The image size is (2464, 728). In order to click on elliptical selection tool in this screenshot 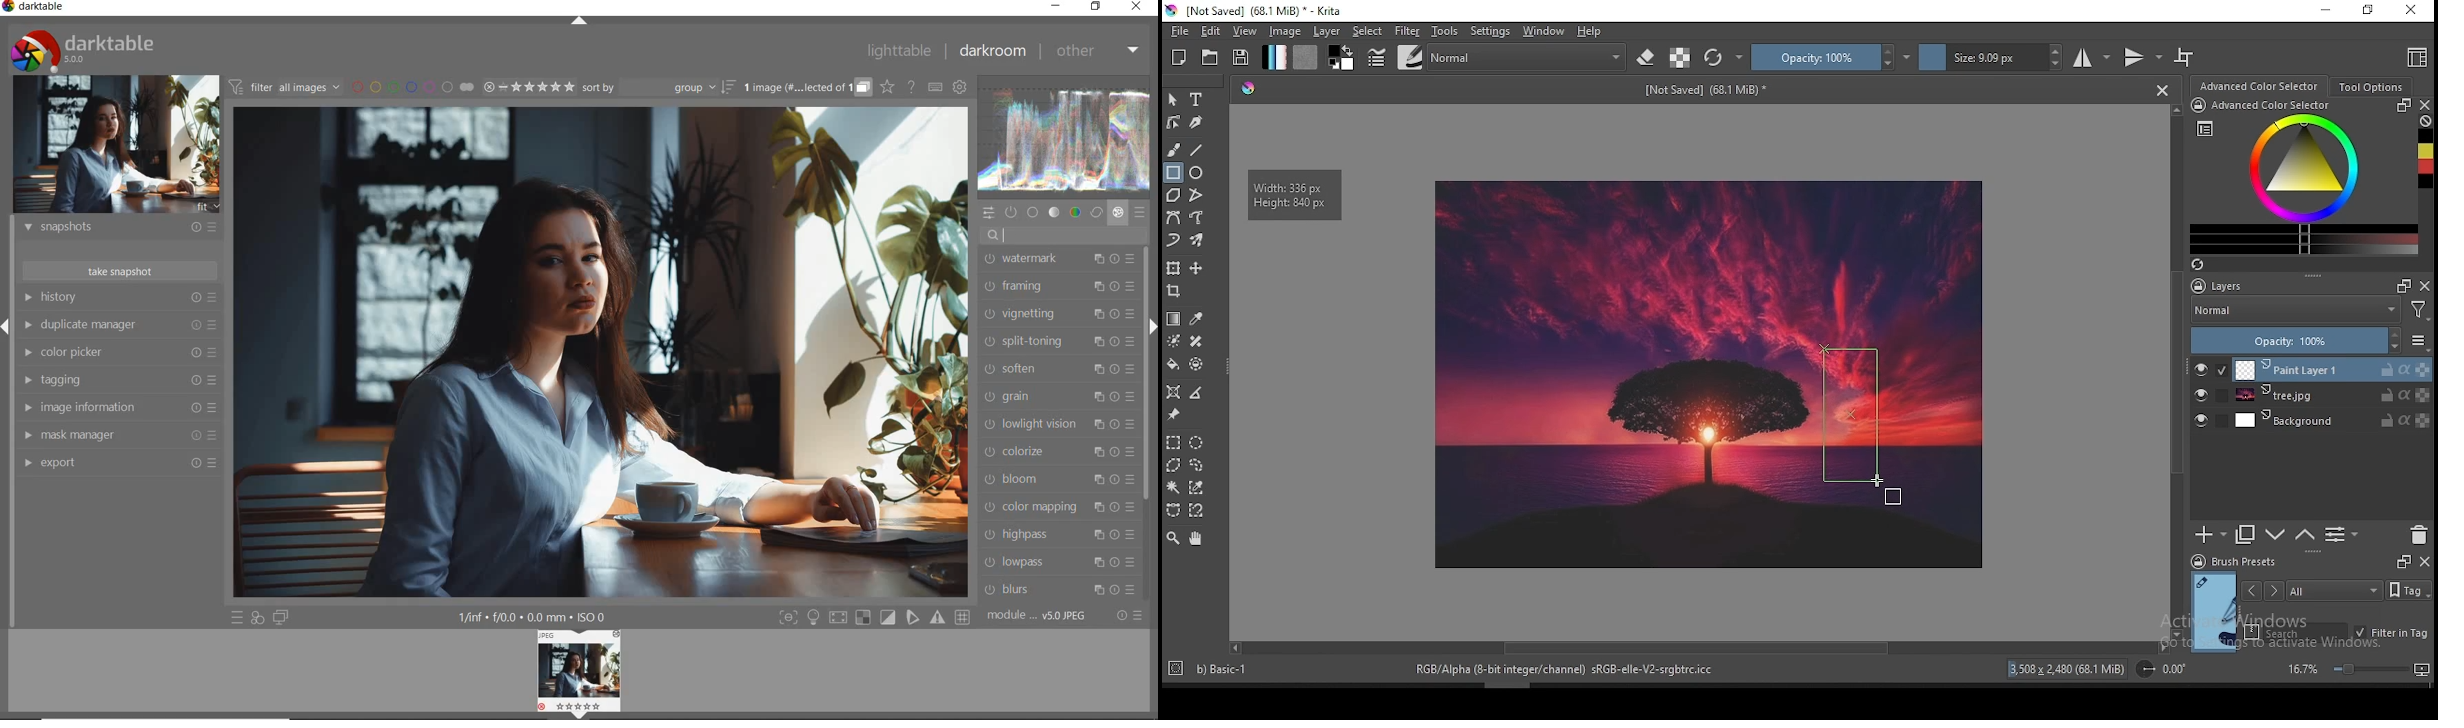, I will do `click(1197, 440)`.